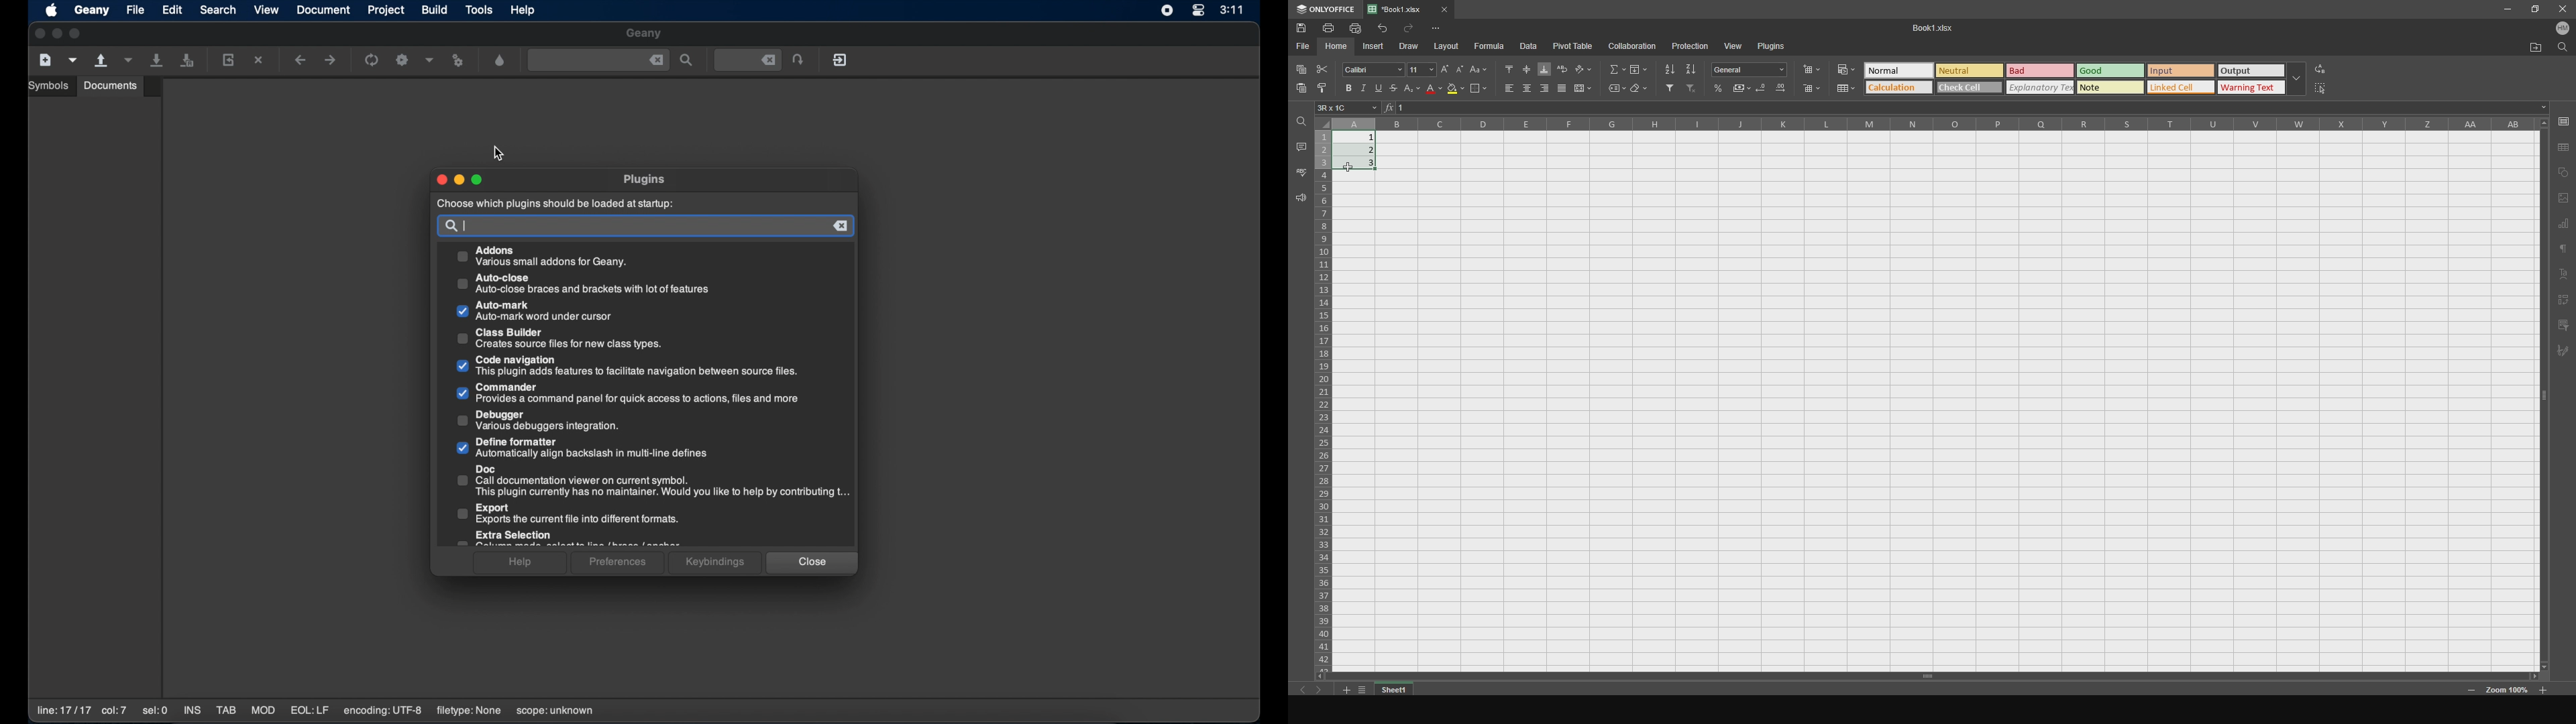 Image resolution: width=2576 pixels, height=728 pixels. Describe the element at coordinates (158, 60) in the screenshot. I see `save all current file` at that location.